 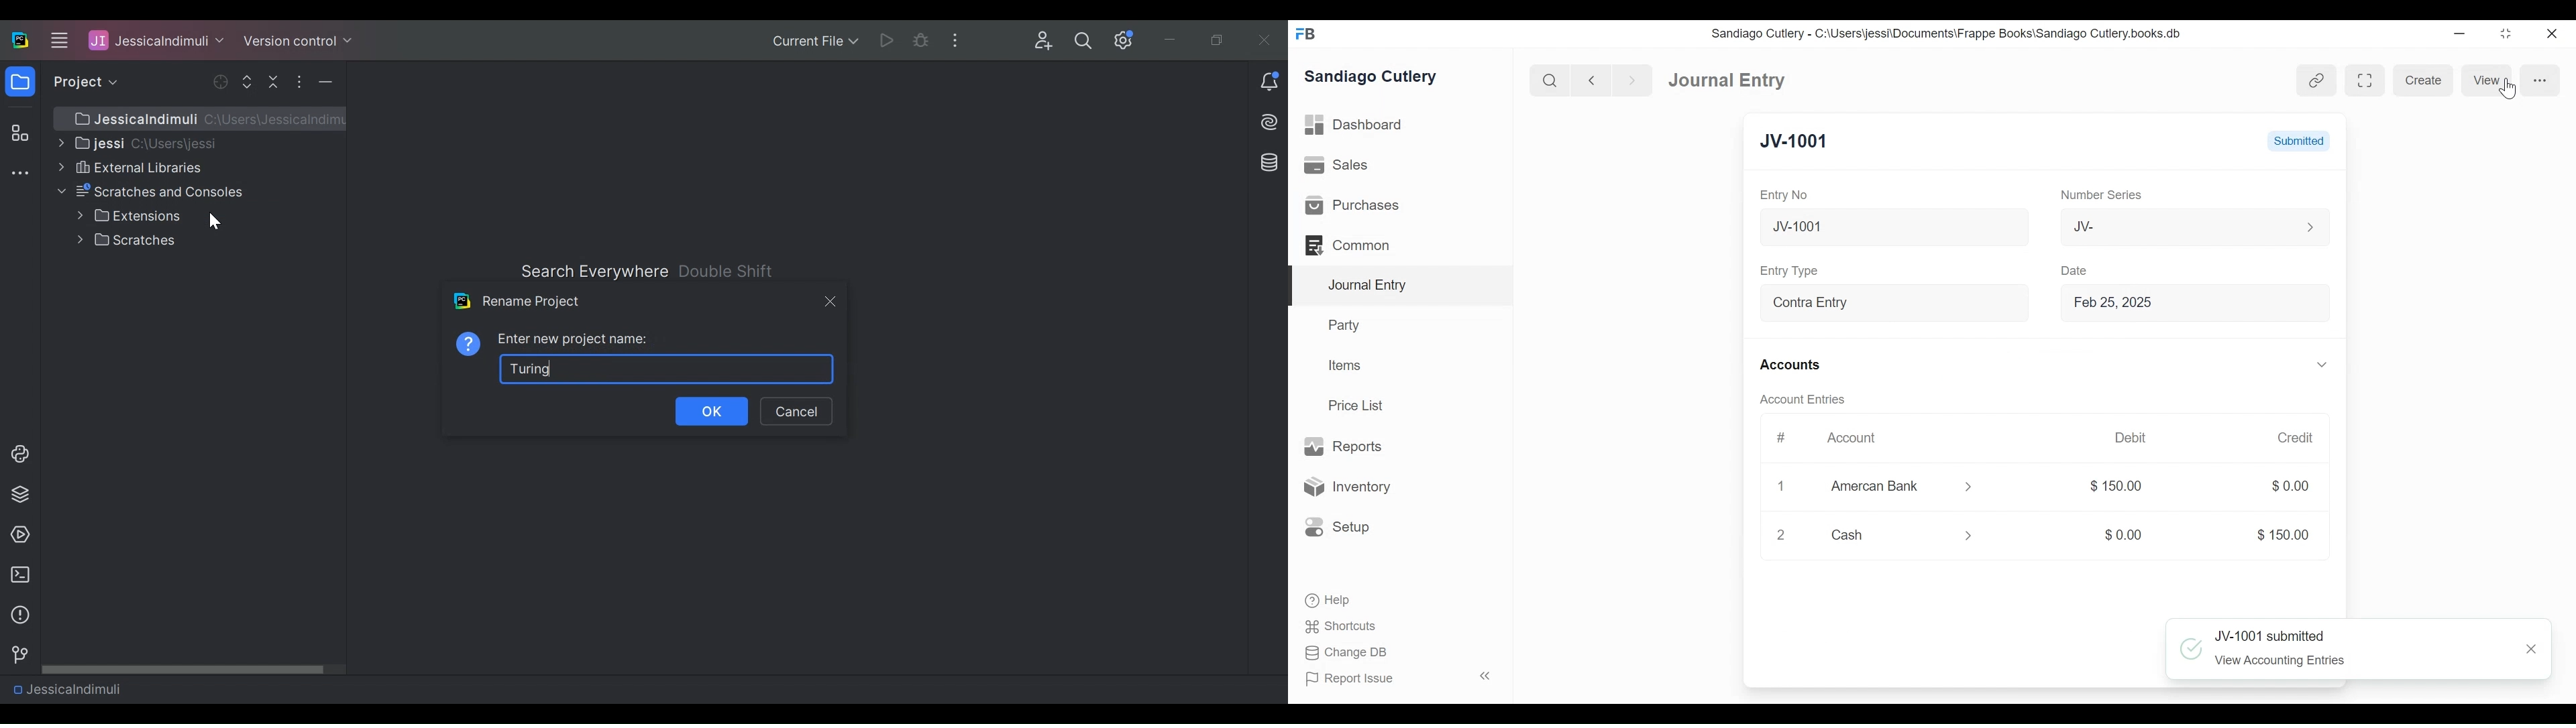 I want to click on Party, so click(x=1347, y=324).